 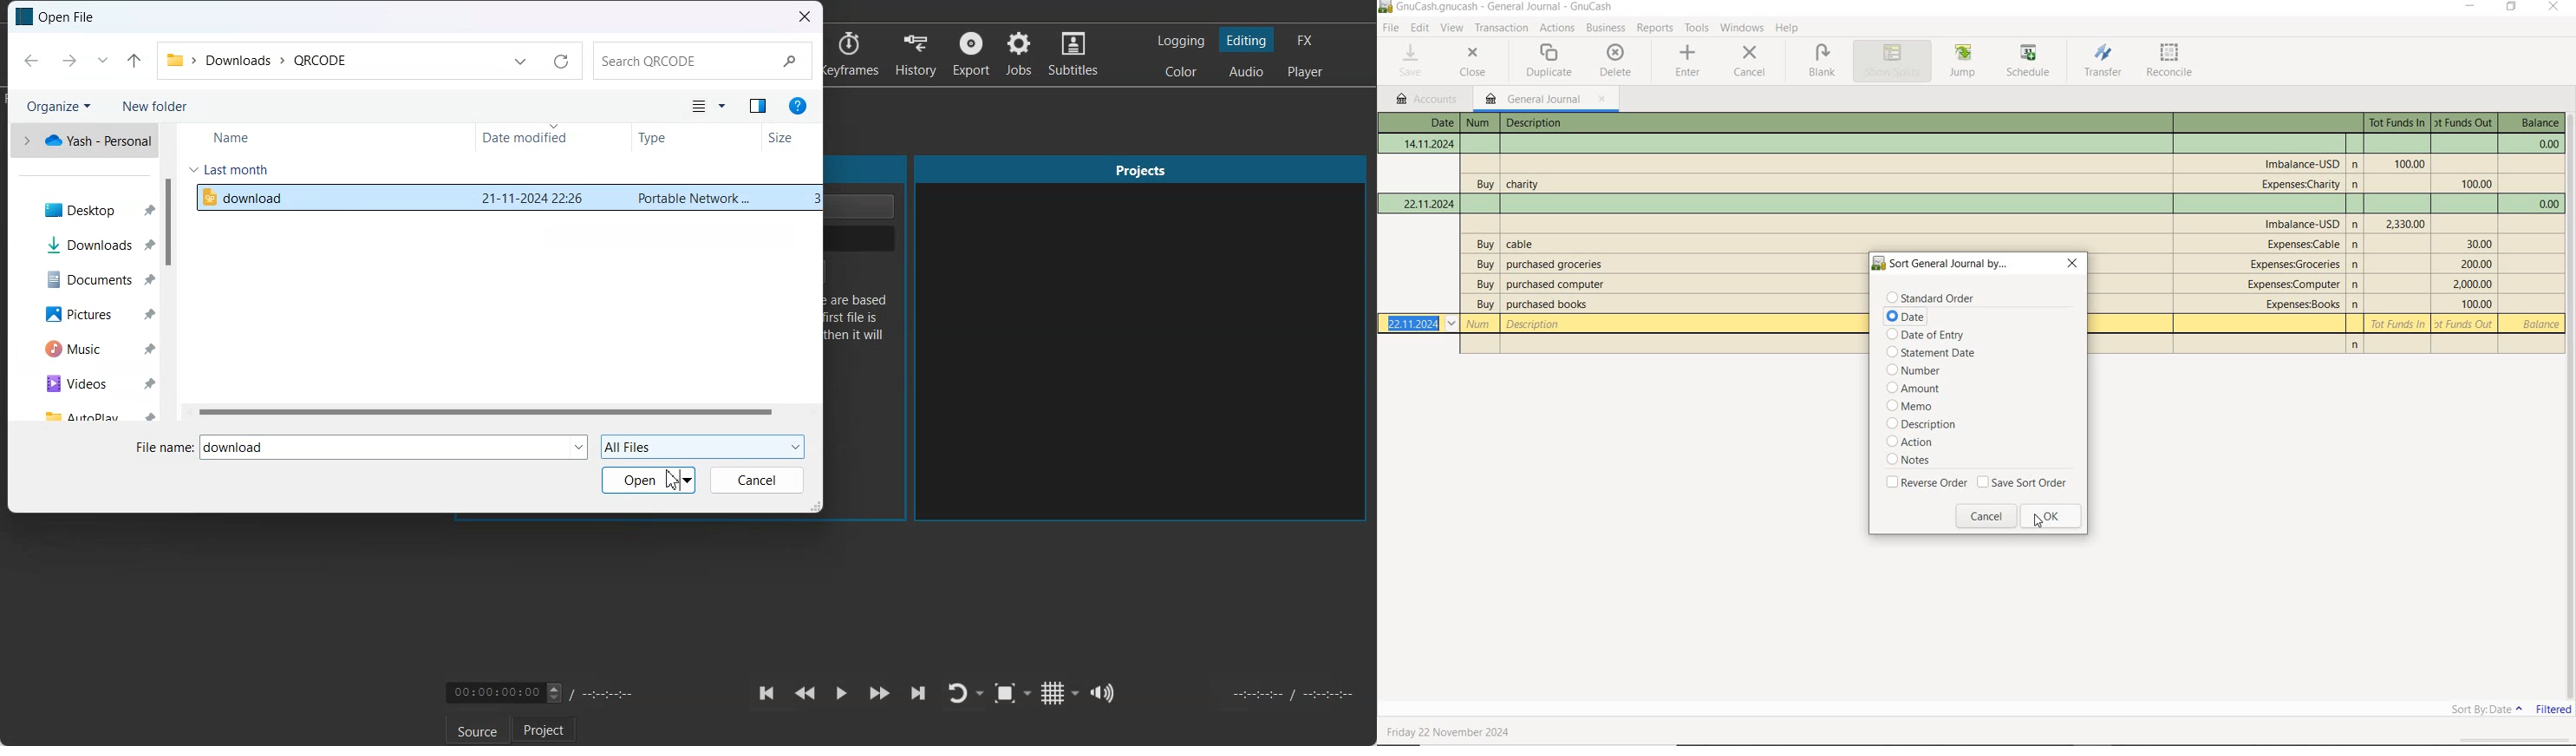 I want to click on Text, so click(x=56, y=16).